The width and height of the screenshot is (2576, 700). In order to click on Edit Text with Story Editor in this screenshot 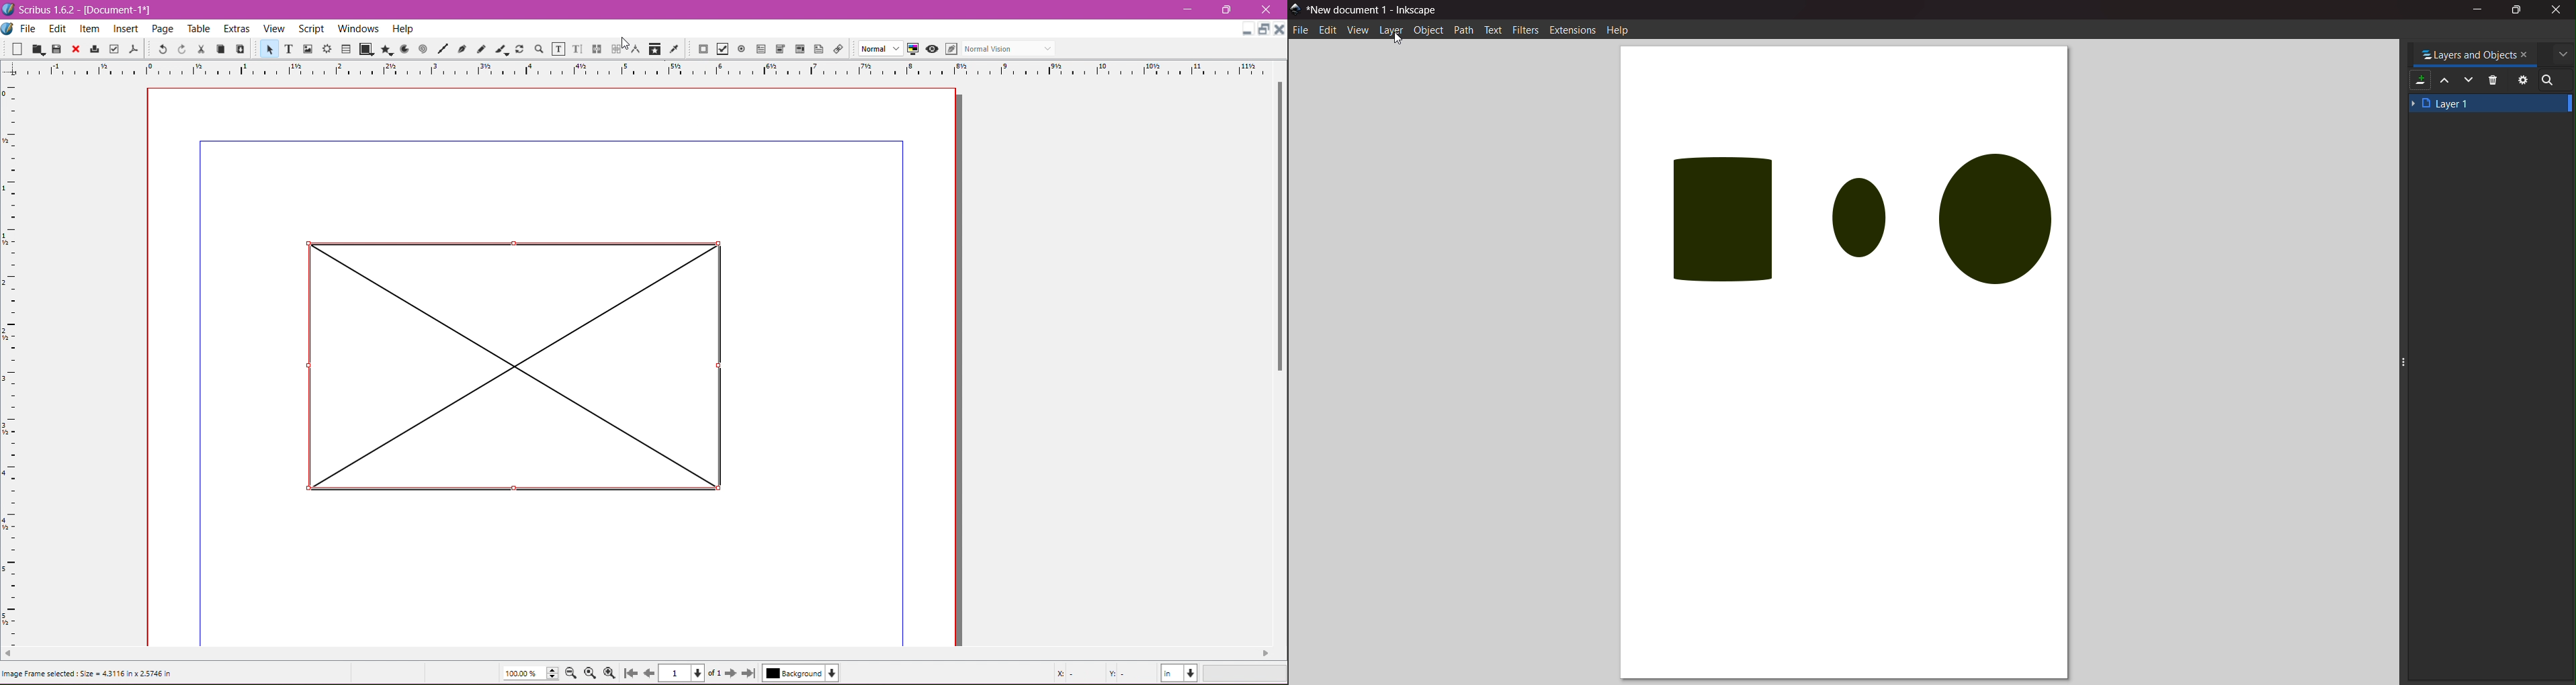, I will do `click(577, 48)`.